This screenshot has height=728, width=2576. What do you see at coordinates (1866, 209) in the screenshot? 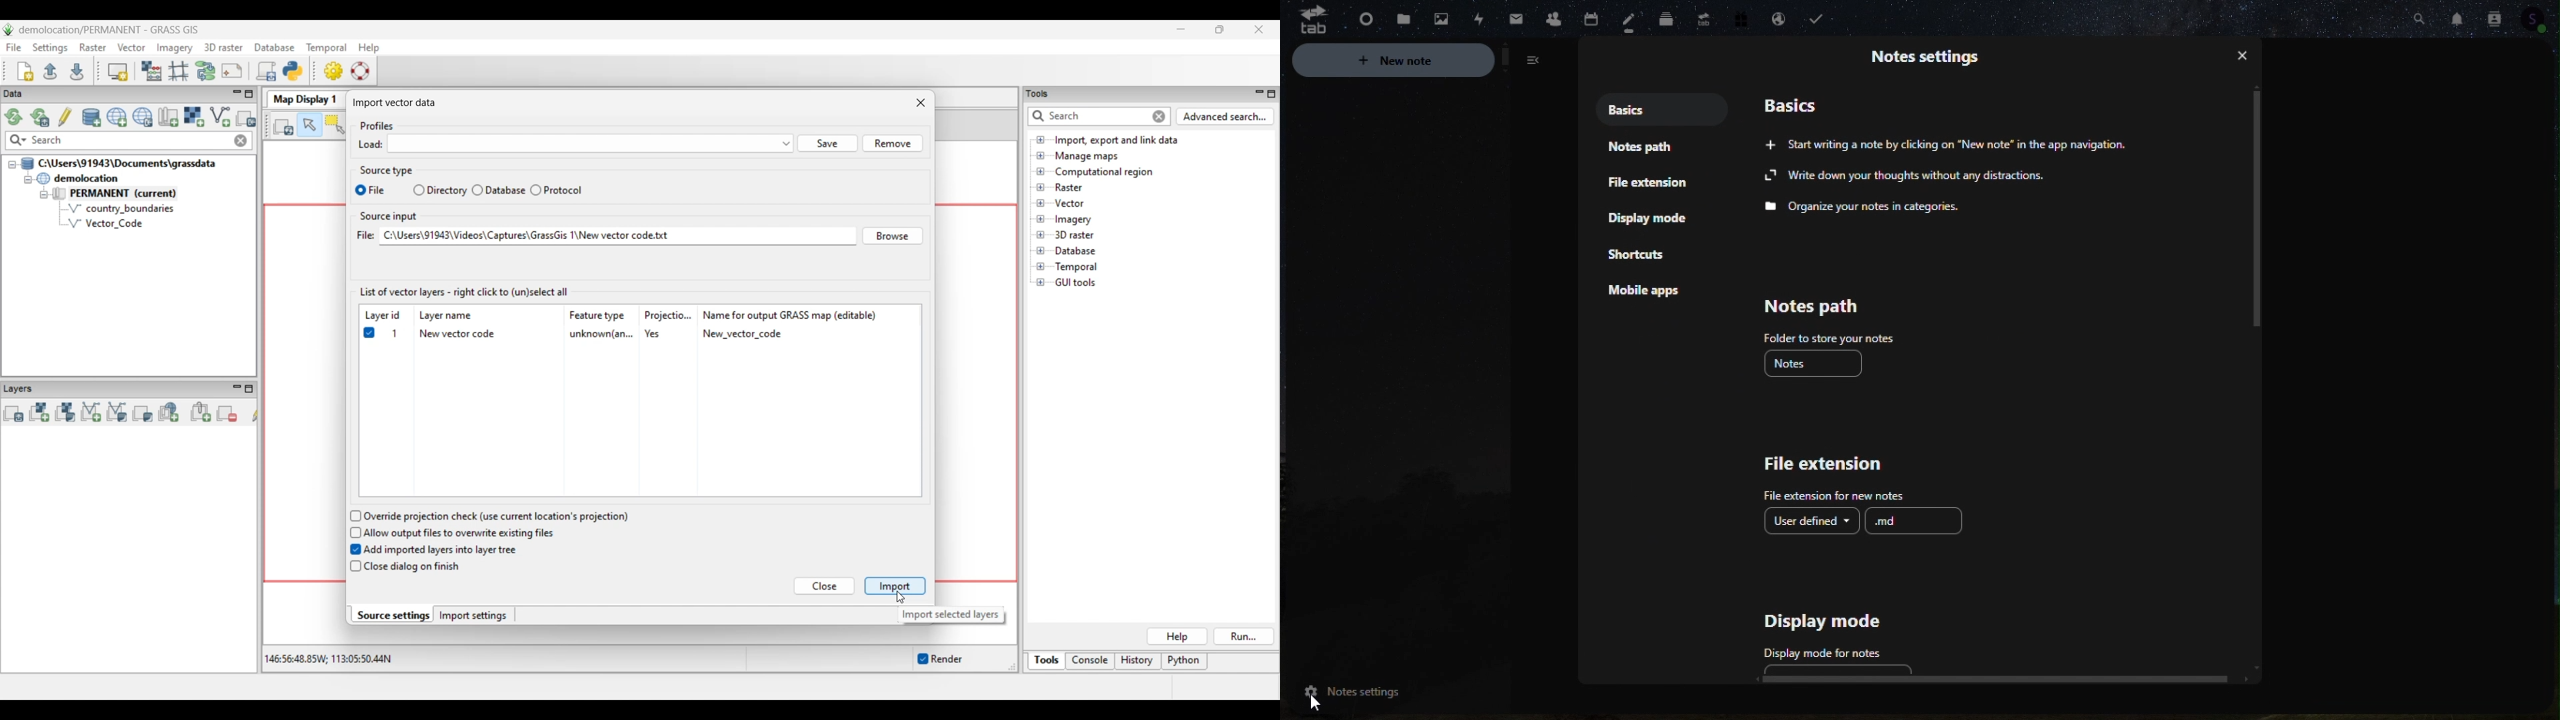
I see ` Organize your notes in categories.` at bounding box center [1866, 209].